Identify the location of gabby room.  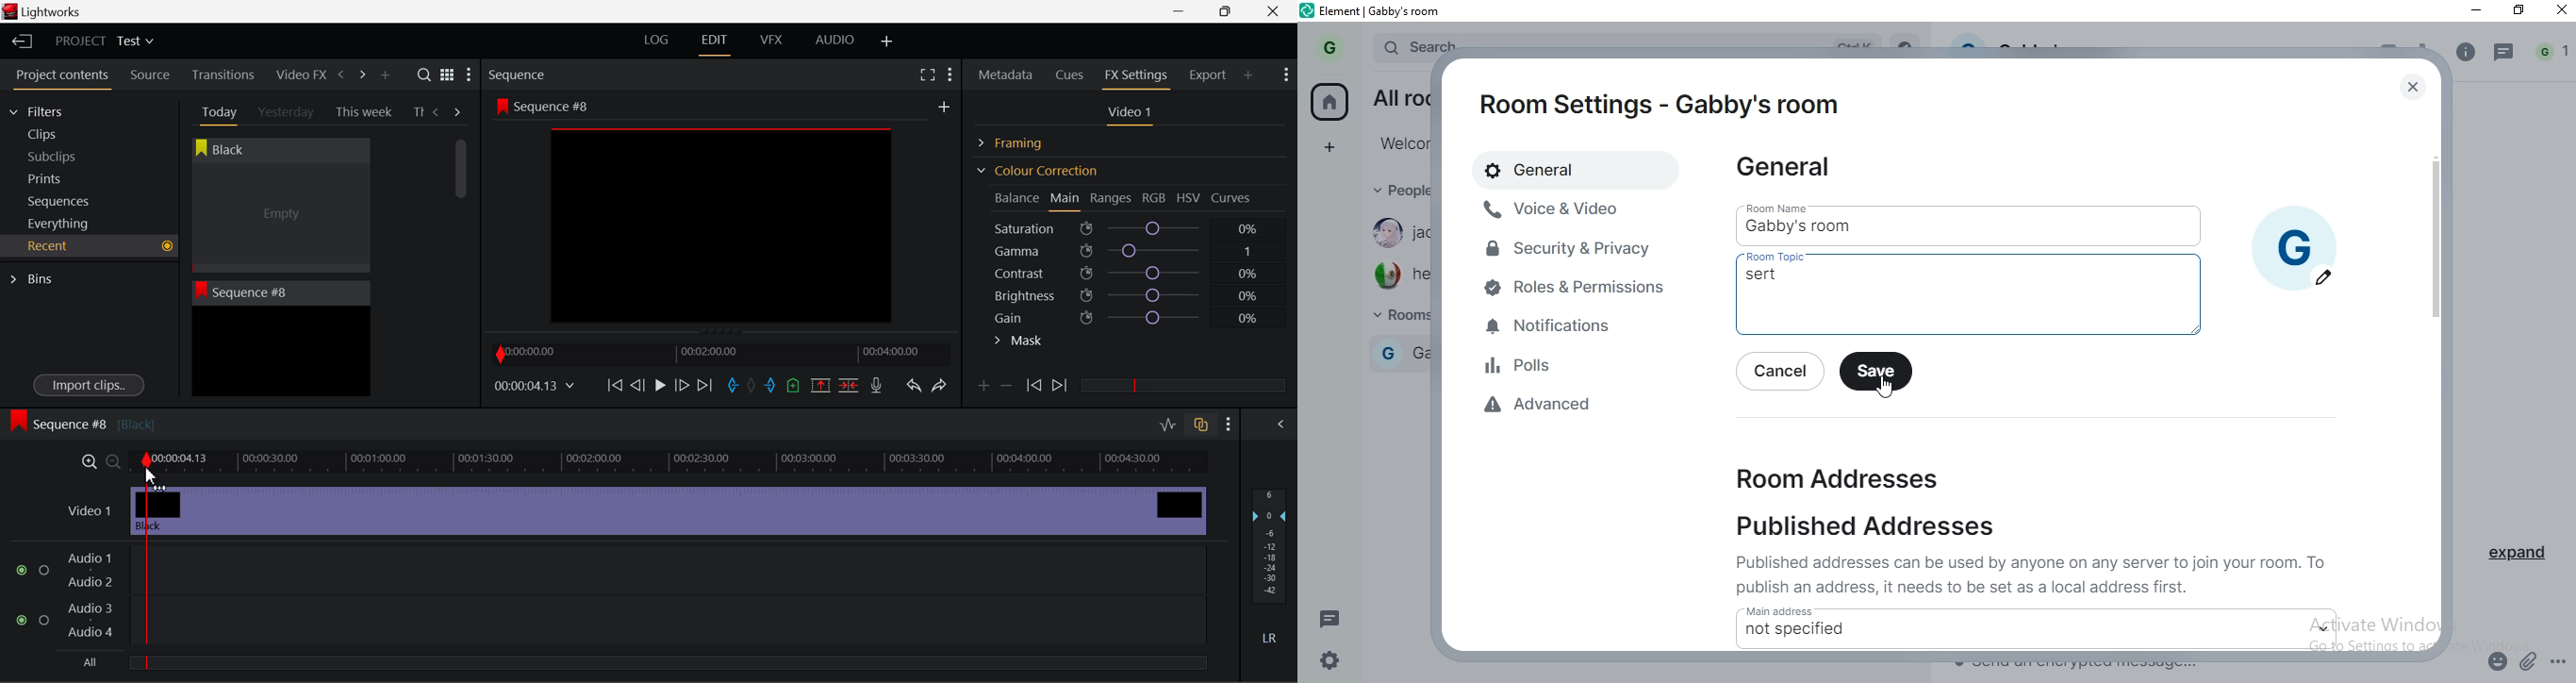
(1403, 351).